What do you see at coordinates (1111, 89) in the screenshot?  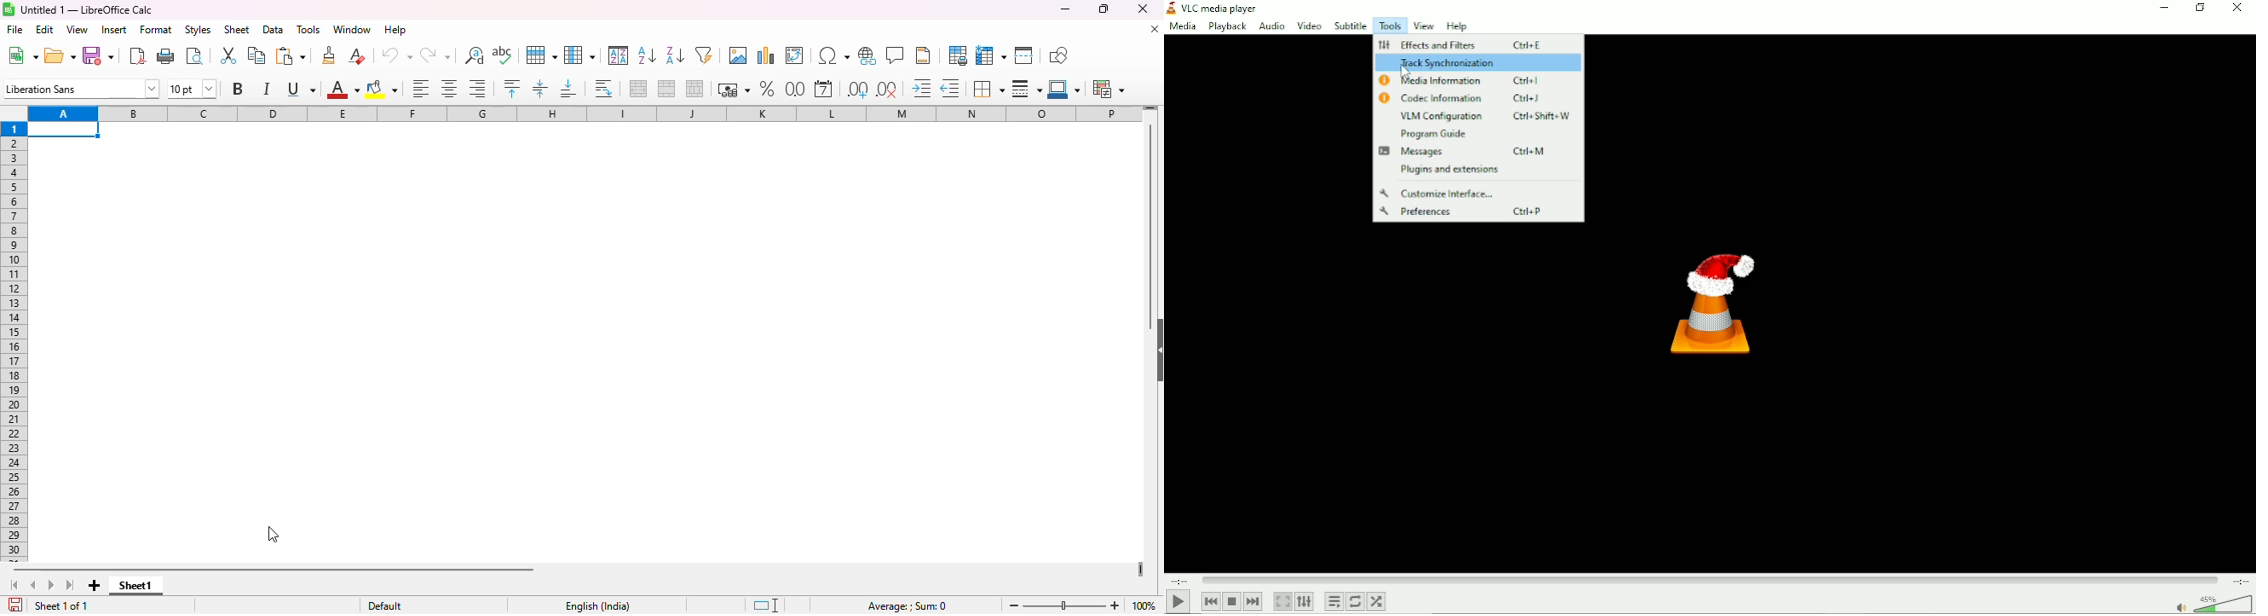 I see `conditional` at bounding box center [1111, 89].